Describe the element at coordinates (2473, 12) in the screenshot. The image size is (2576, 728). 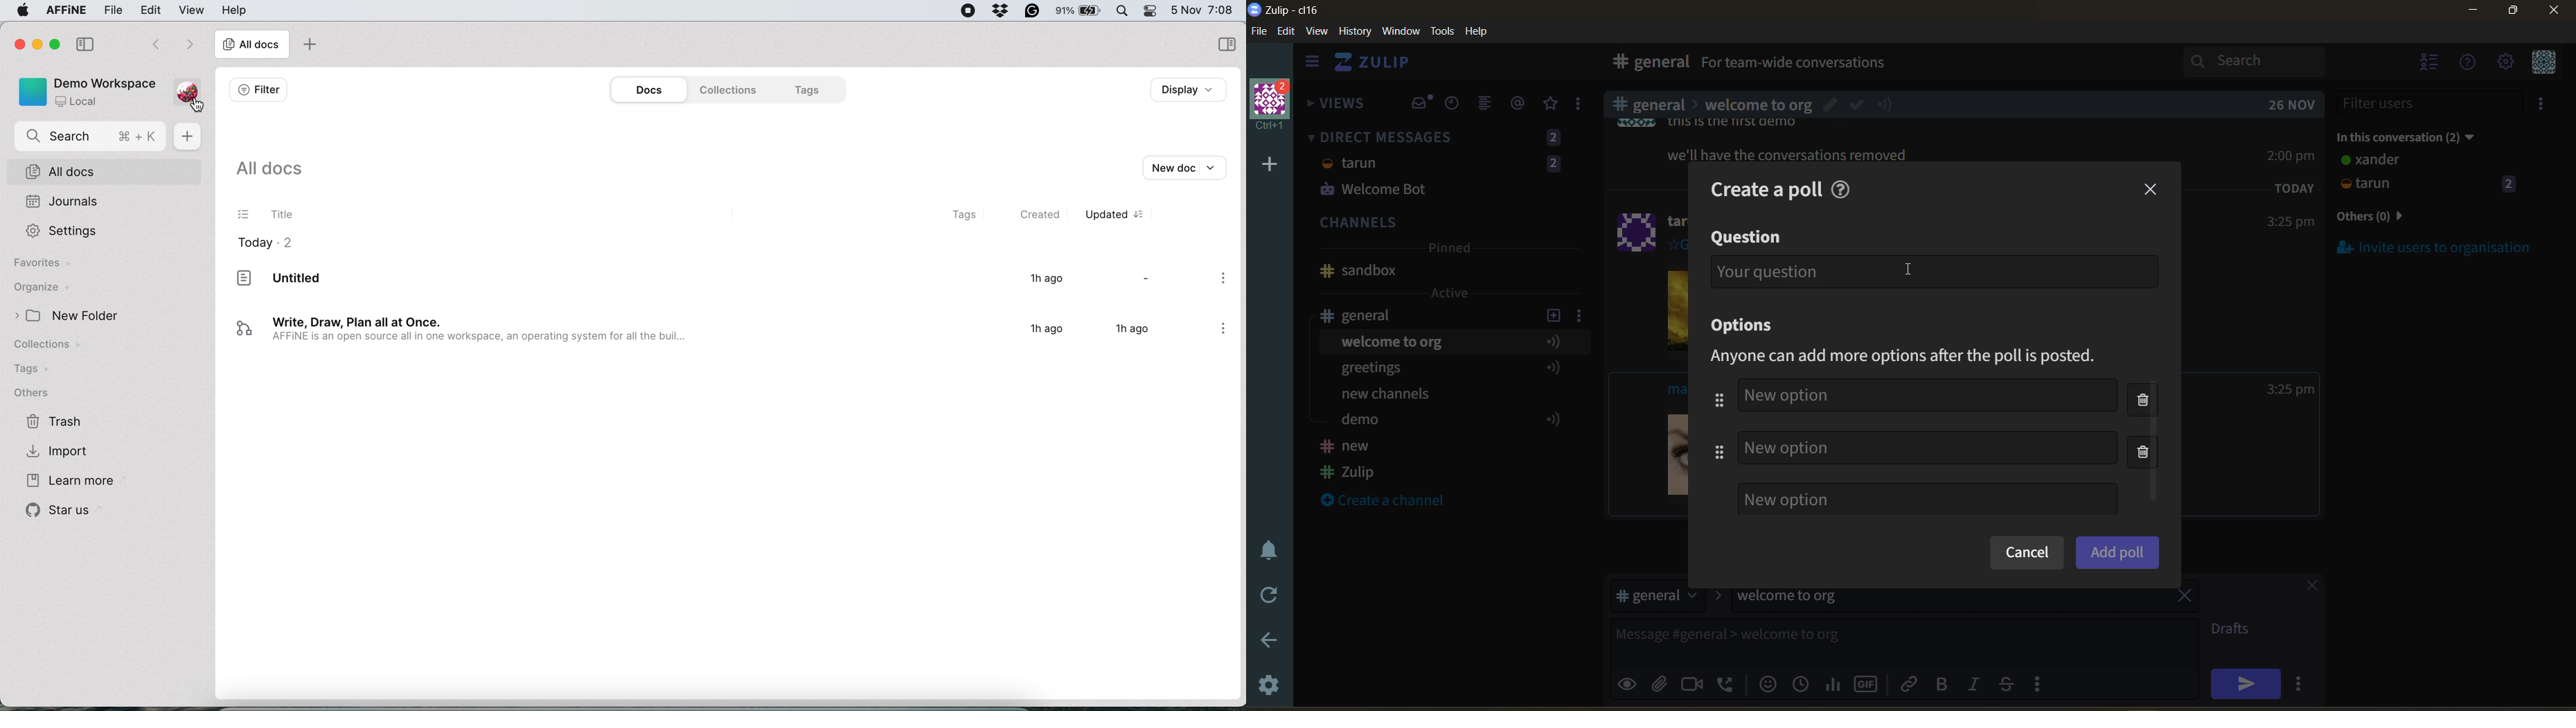
I see `minimize` at that location.